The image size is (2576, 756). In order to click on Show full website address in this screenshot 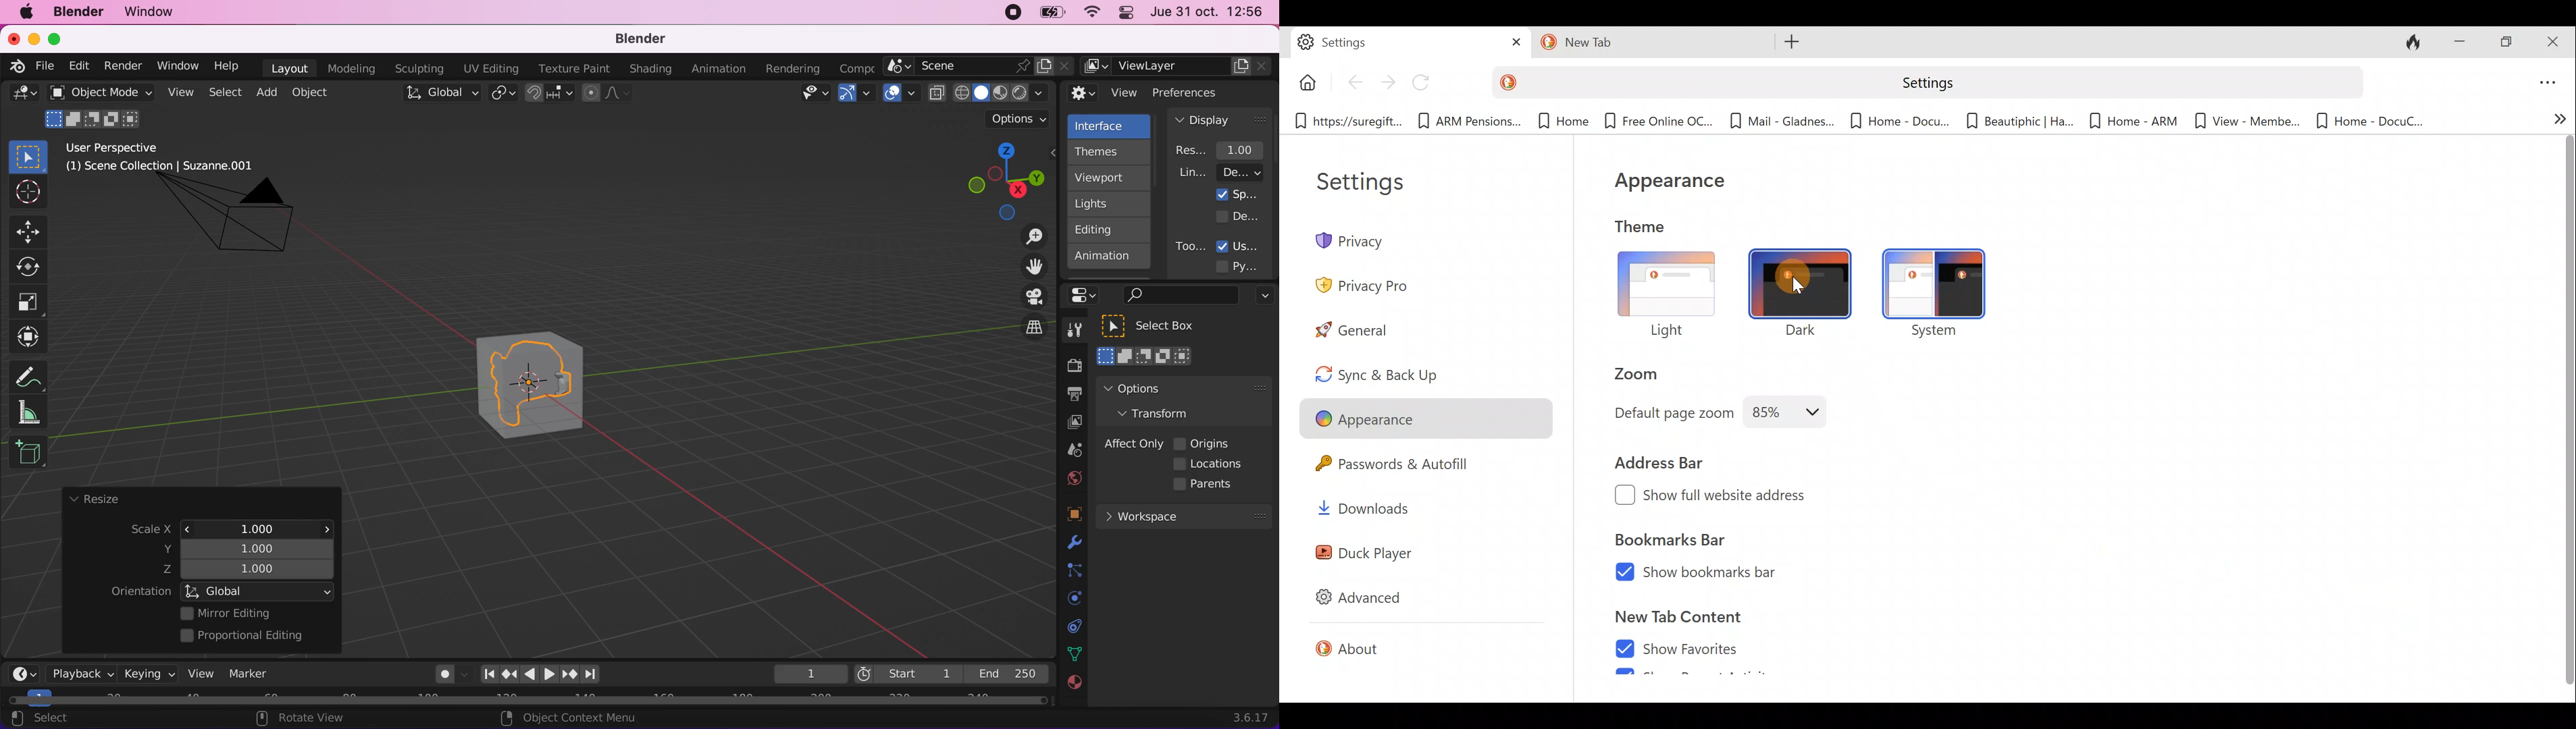, I will do `click(1716, 493)`.